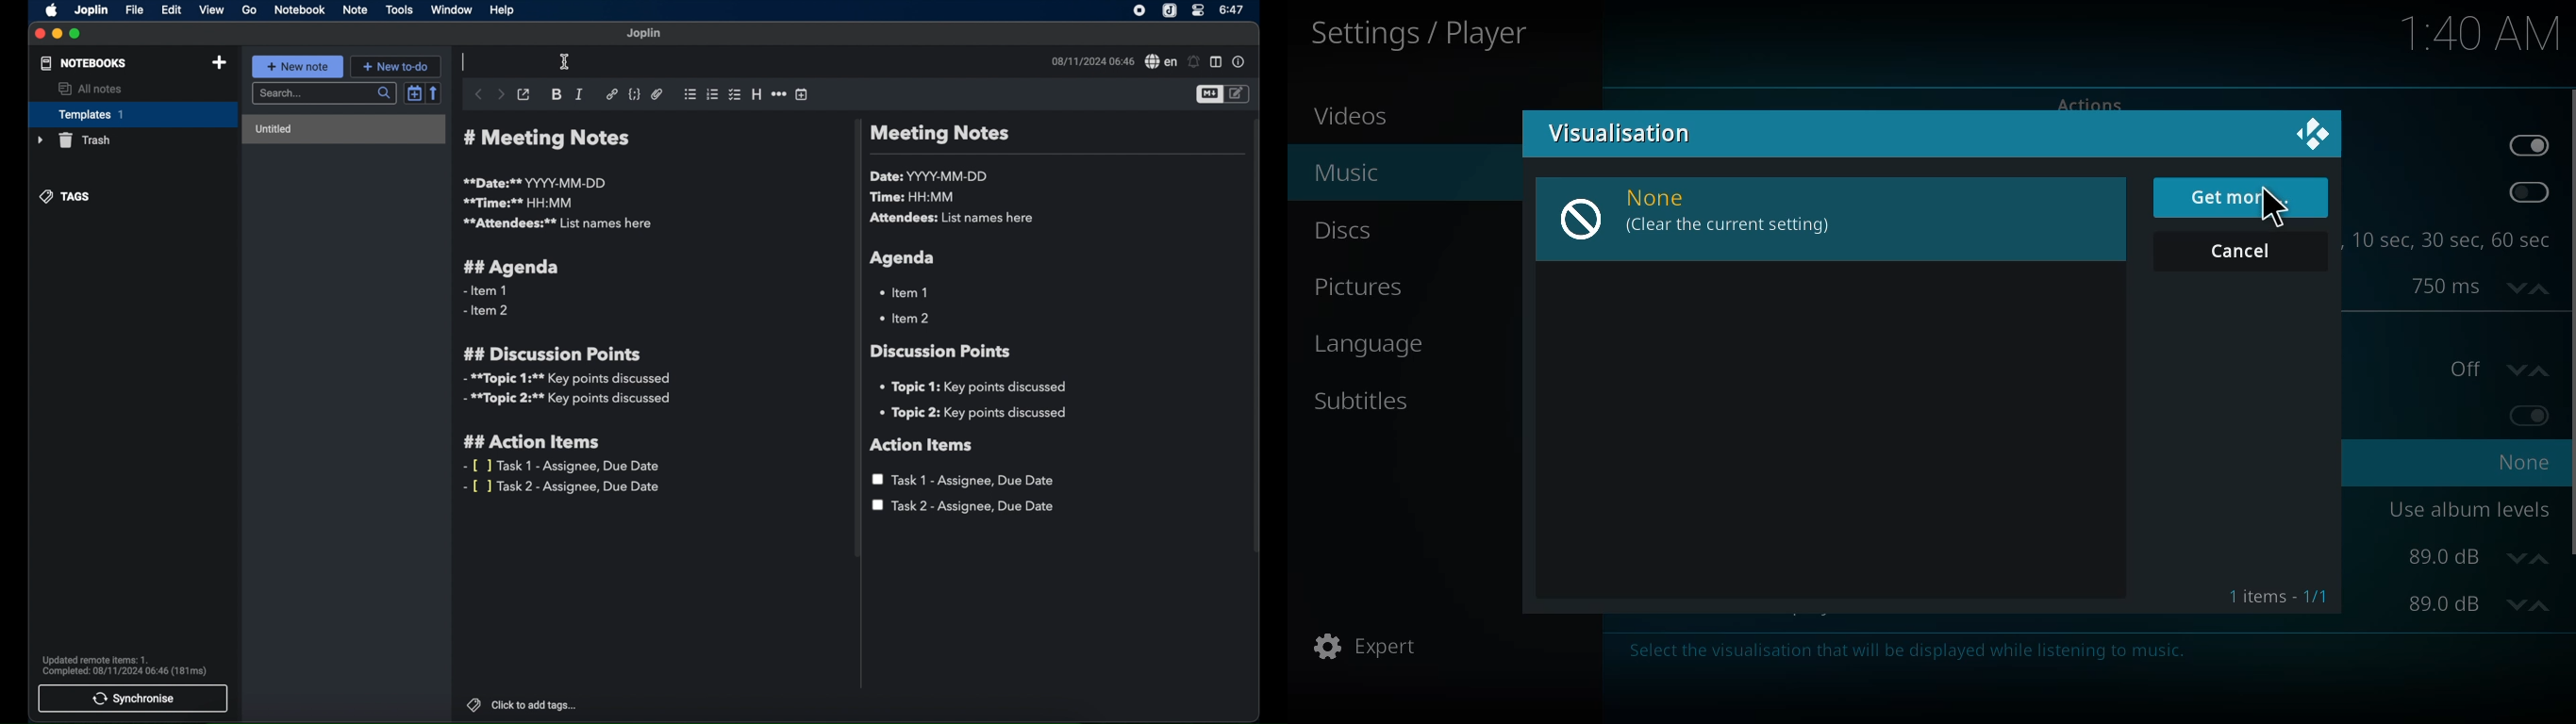 This screenshot has height=728, width=2576. I want to click on italic, so click(580, 94).